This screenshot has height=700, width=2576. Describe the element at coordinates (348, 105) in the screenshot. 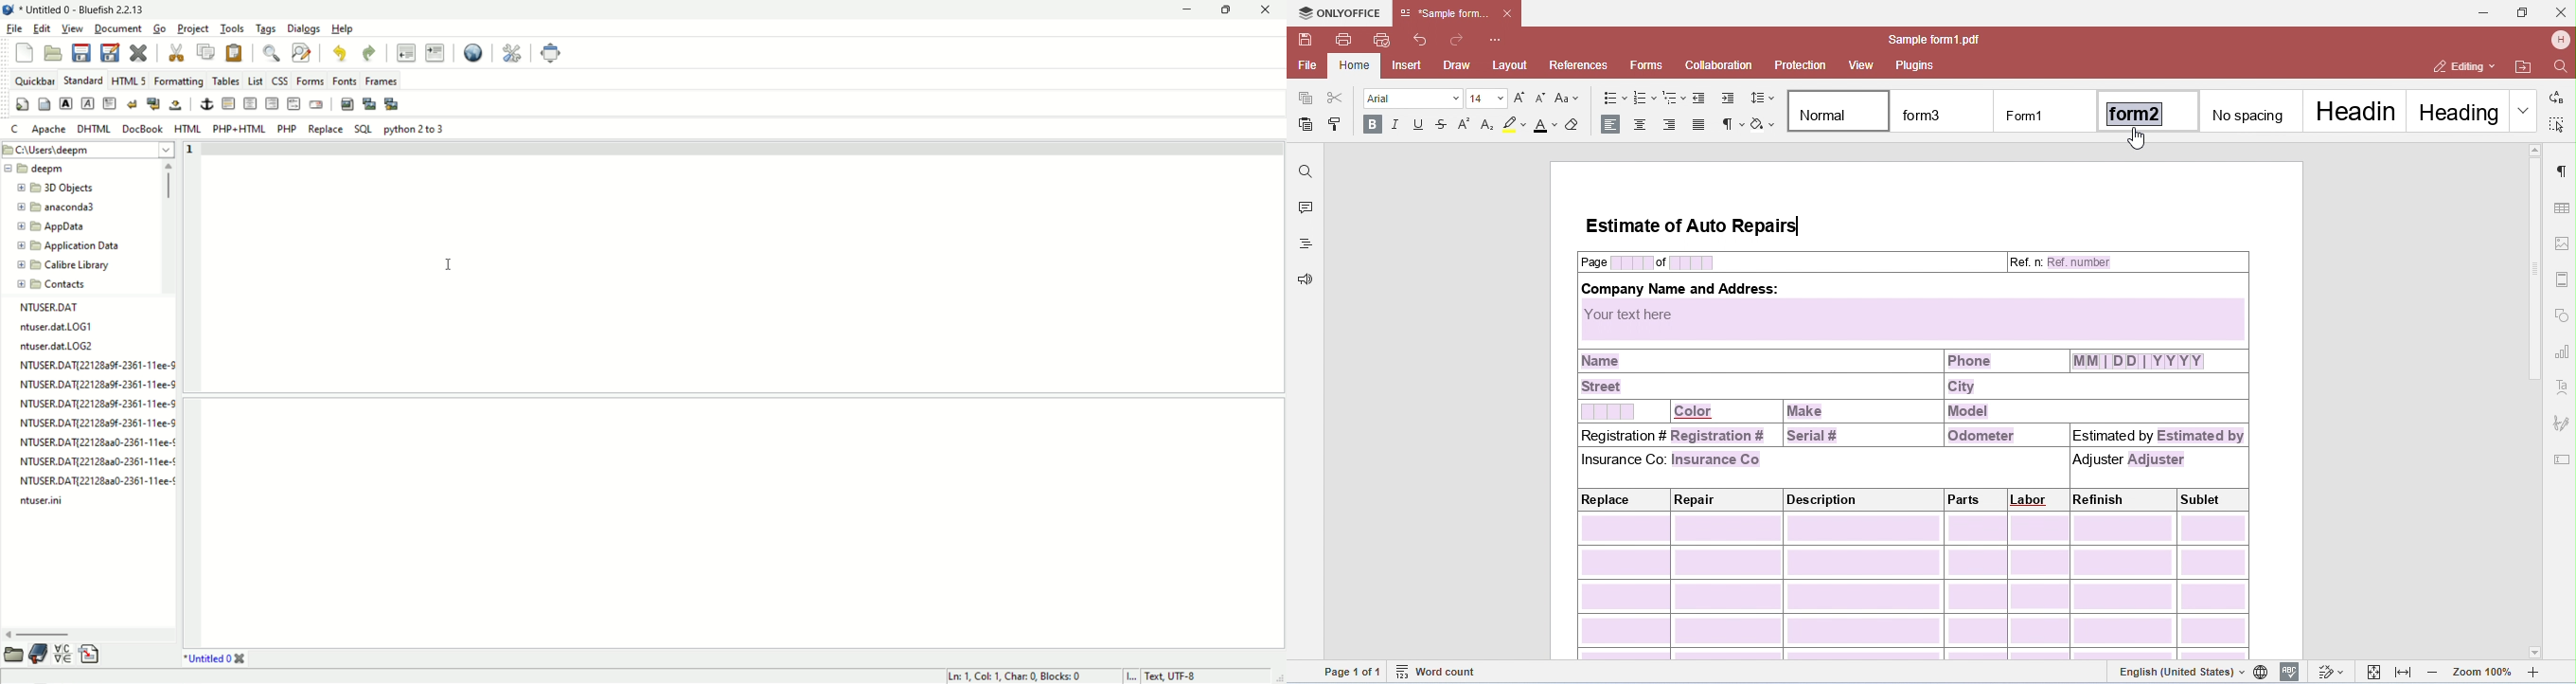

I see `insert image` at that location.